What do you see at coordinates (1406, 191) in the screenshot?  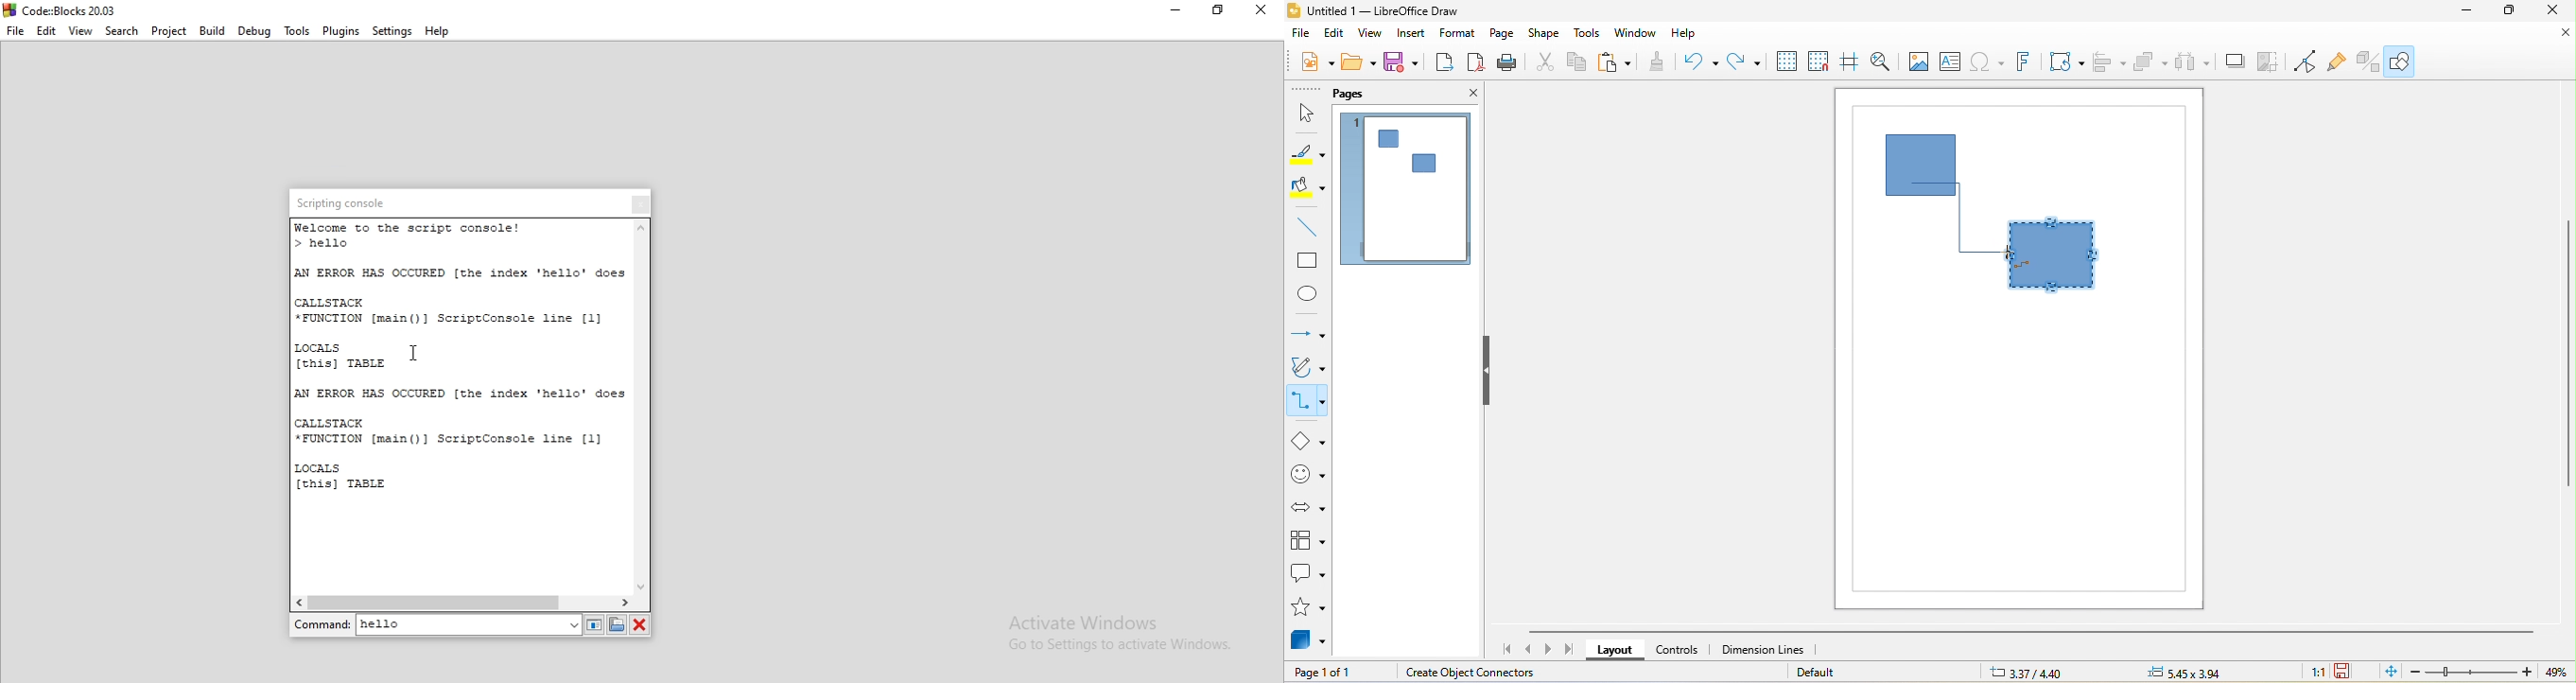 I see `page 1` at bounding box center [1406, 191].